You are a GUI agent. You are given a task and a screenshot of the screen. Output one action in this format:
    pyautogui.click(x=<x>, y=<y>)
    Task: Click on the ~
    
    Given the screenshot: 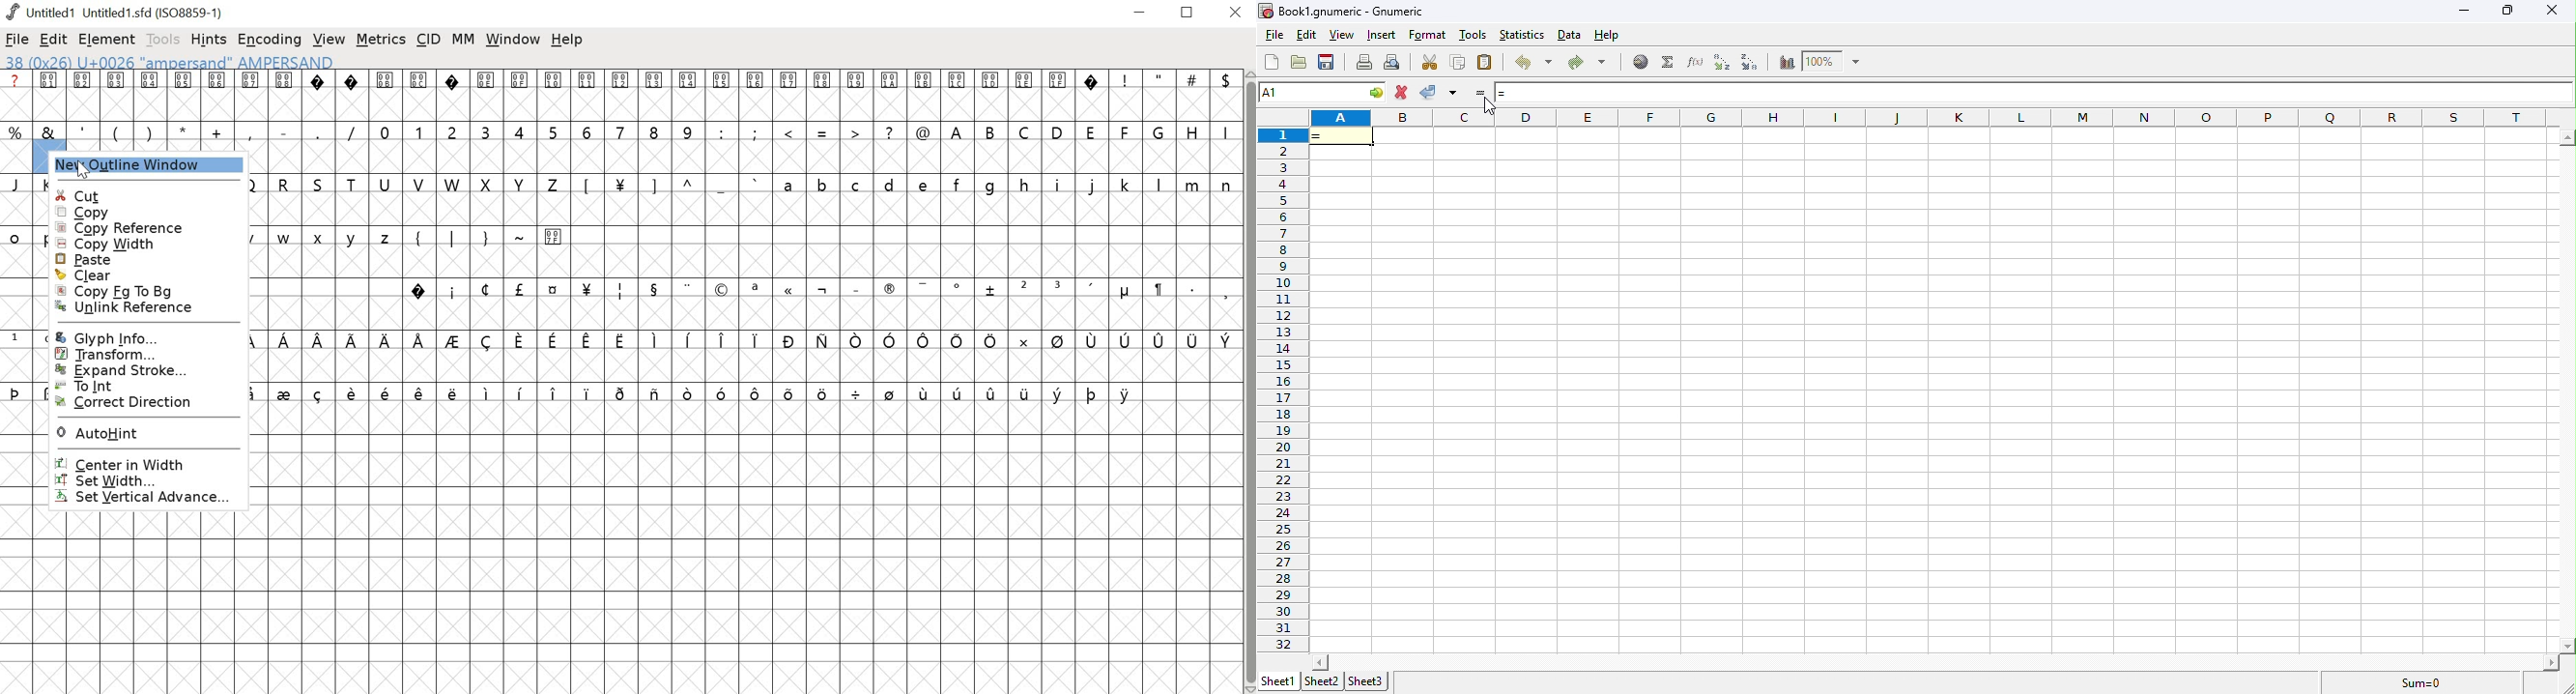 What is the action you would take?
    pyautogui.click(x=522, y=235)
    